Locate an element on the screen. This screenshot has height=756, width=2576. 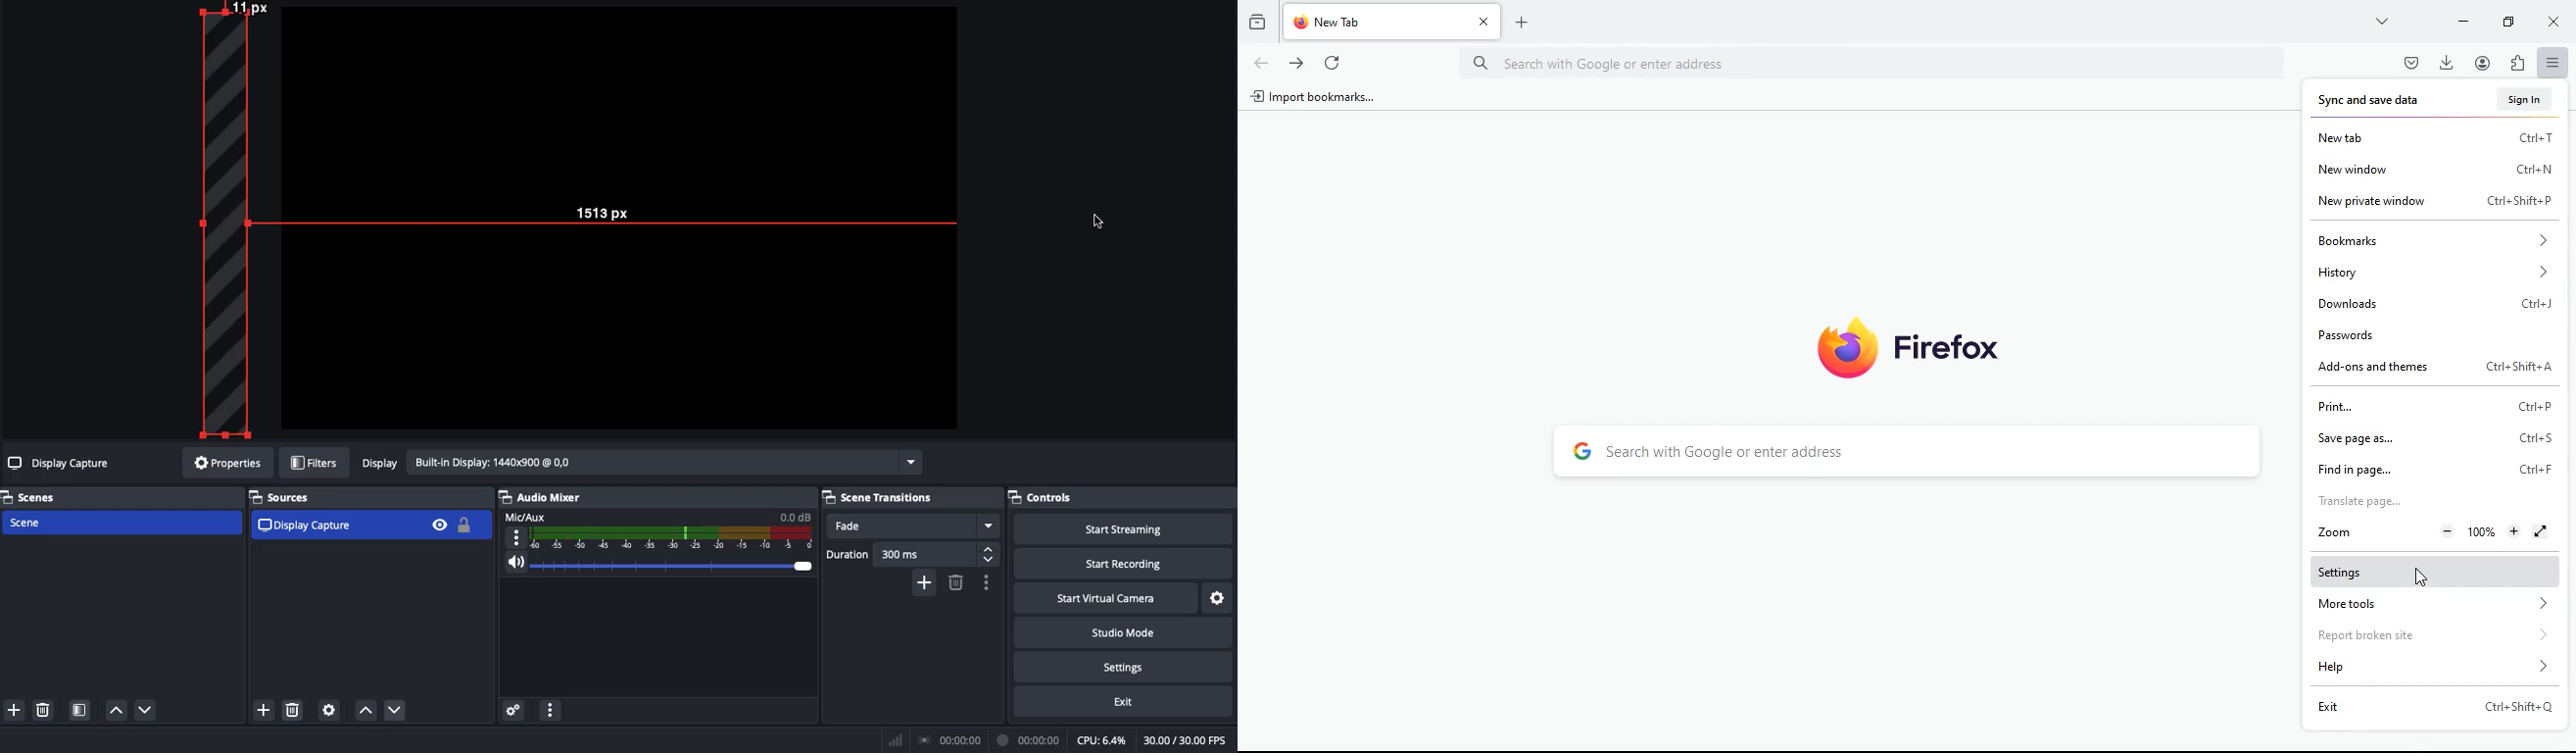
Display capture is located at coordinates (307, 525).